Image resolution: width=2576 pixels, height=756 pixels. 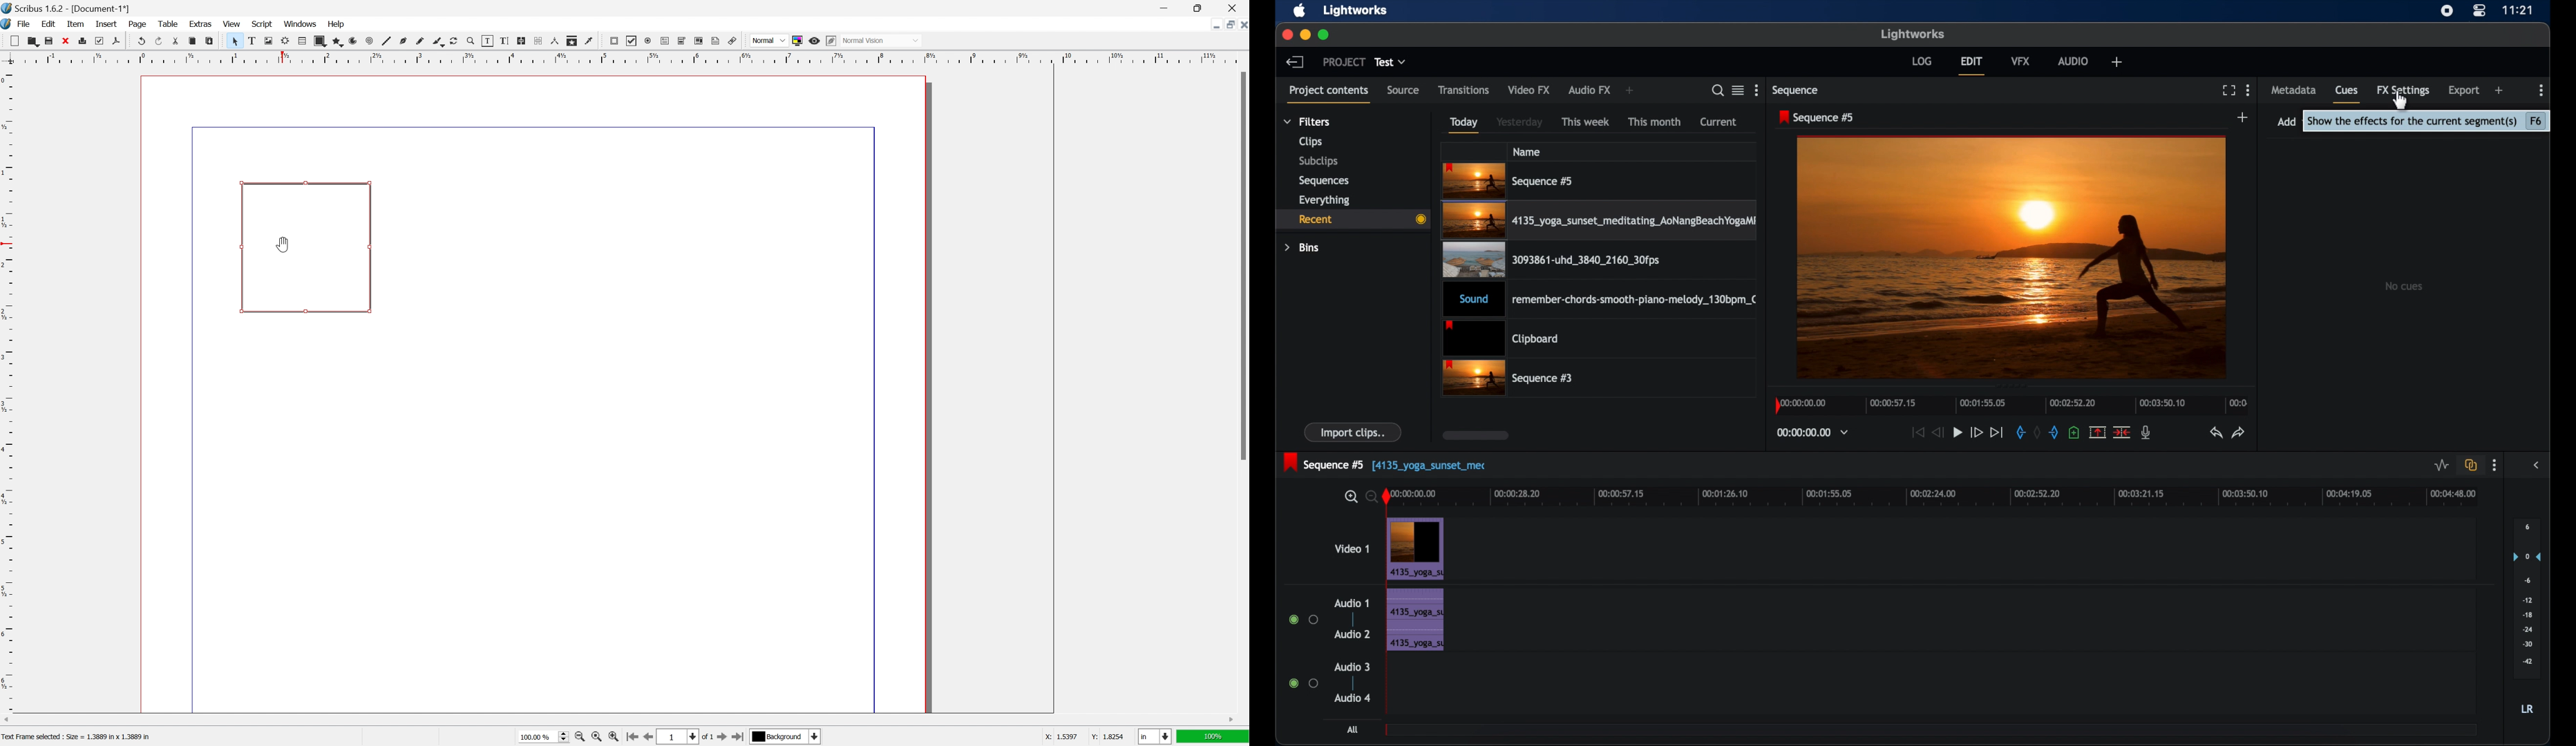 I want to click on copy item properties, so click(x=571, y=41).